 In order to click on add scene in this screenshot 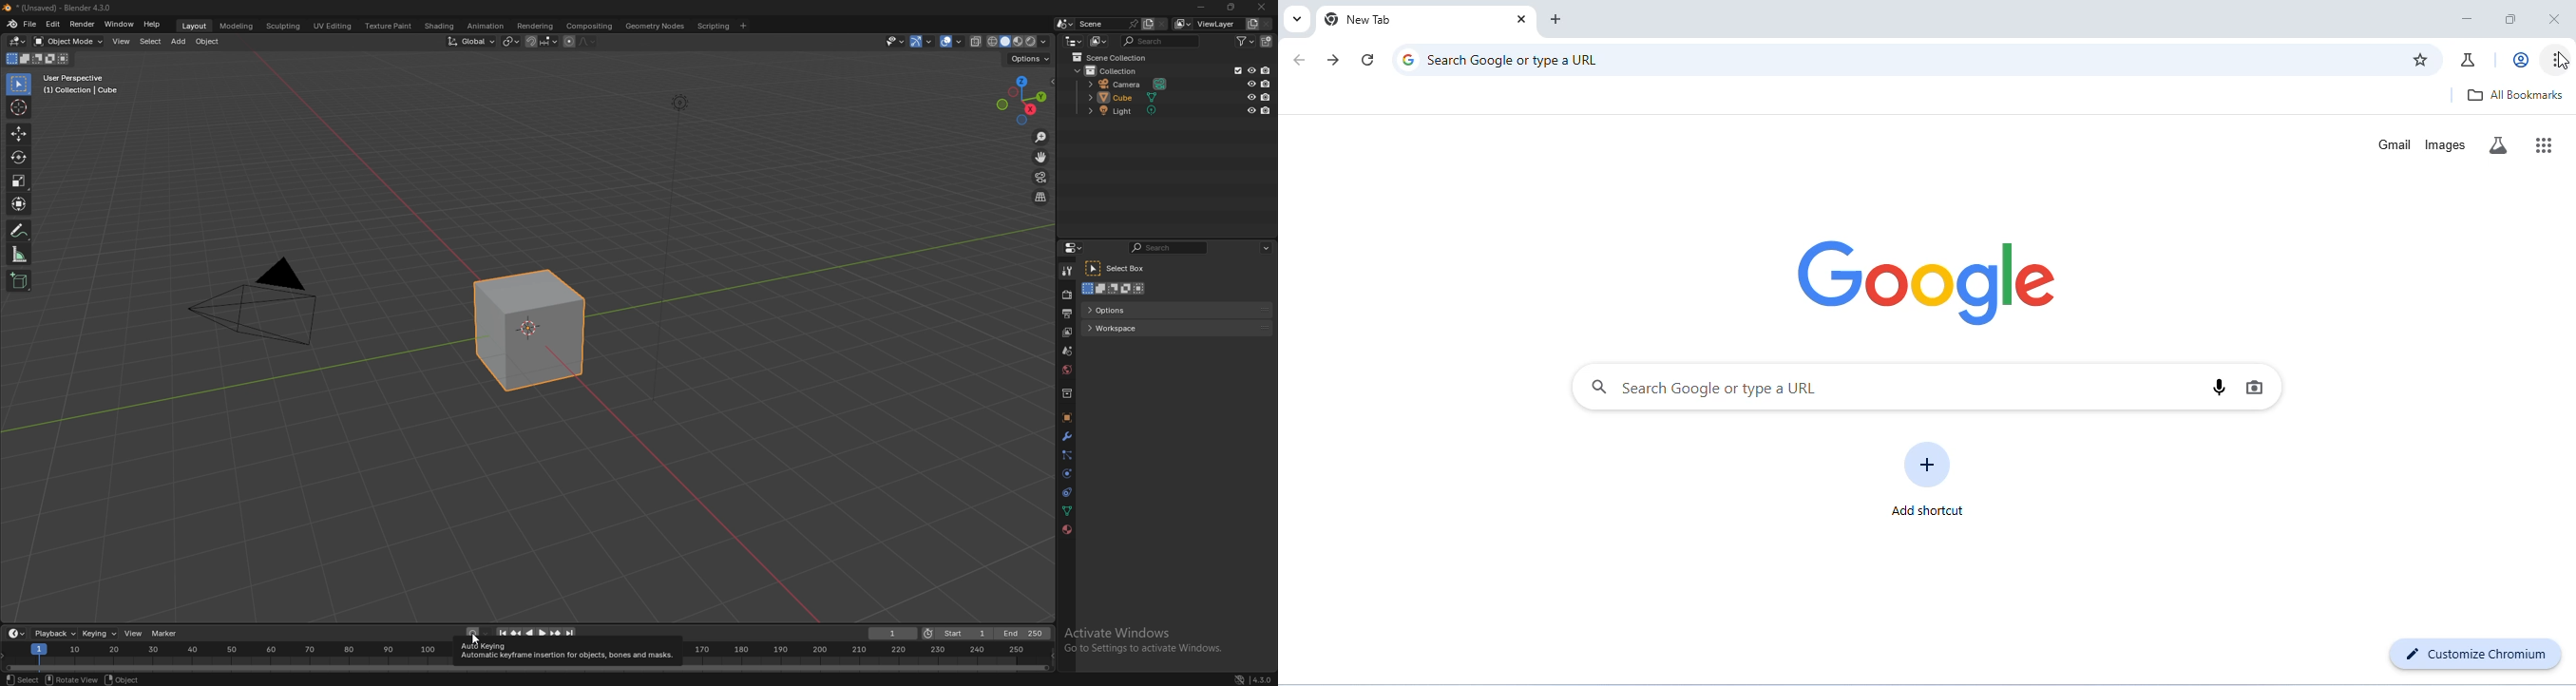, I will do `click(1148, 23)`.